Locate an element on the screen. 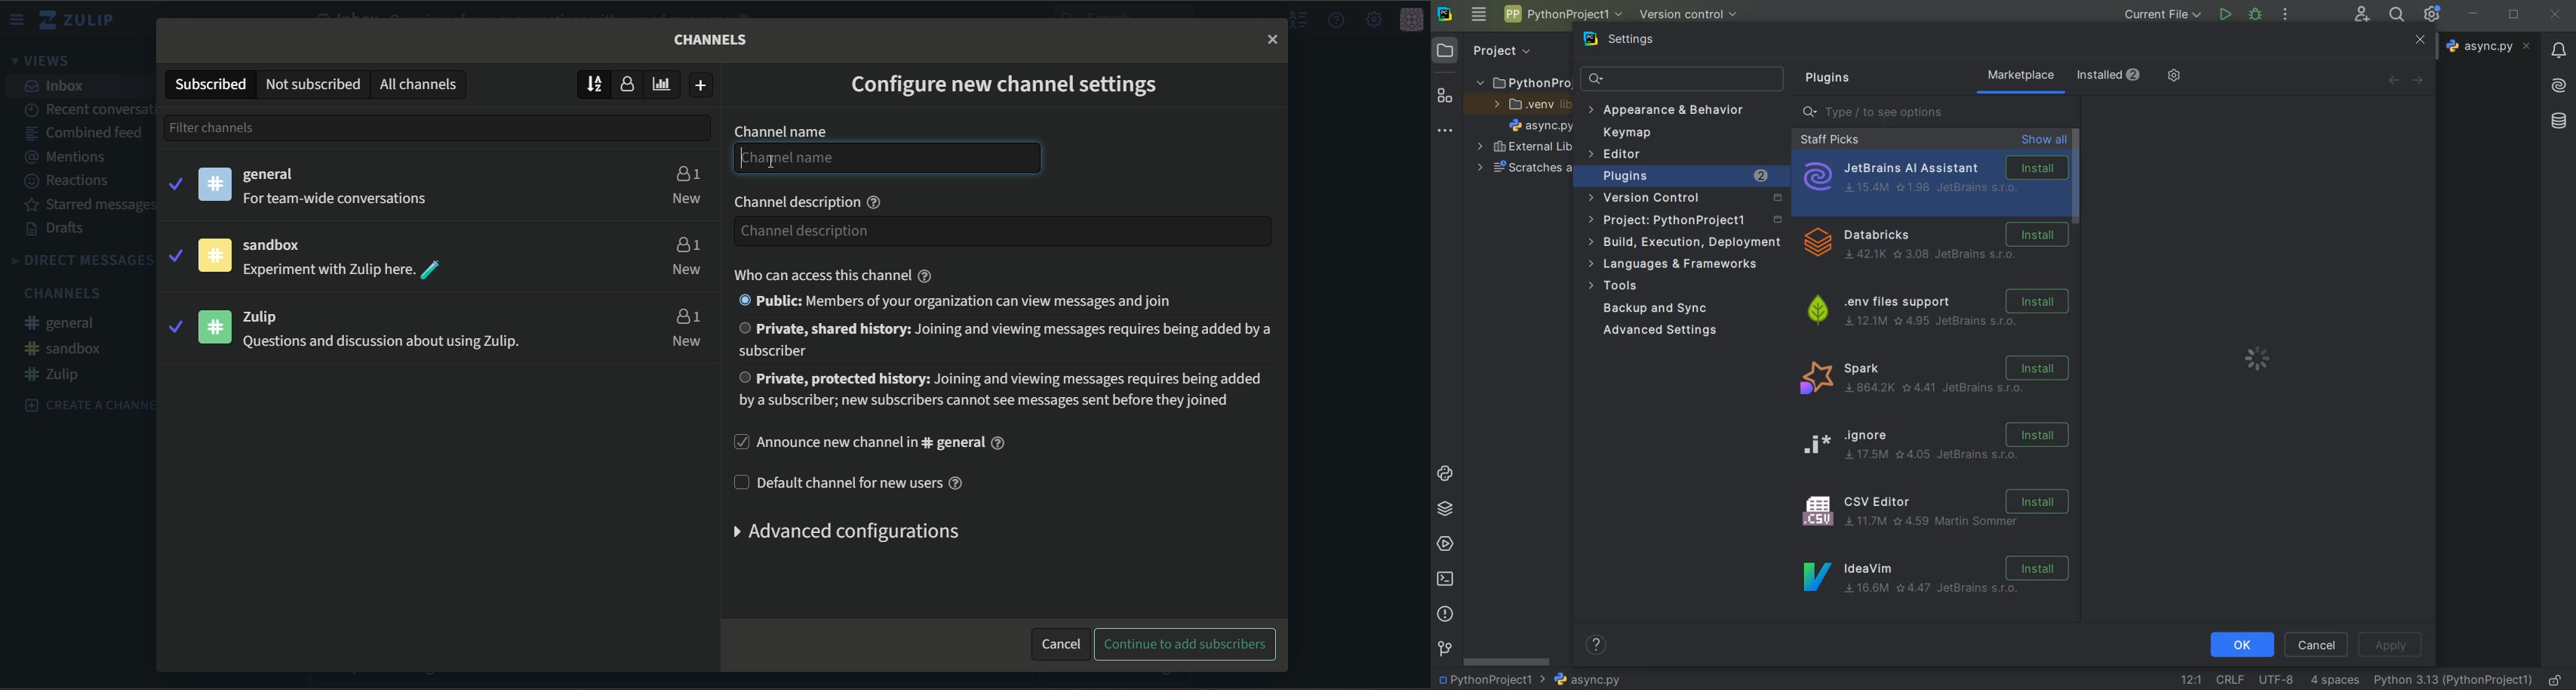  channels is located at coordinates (66, 293).